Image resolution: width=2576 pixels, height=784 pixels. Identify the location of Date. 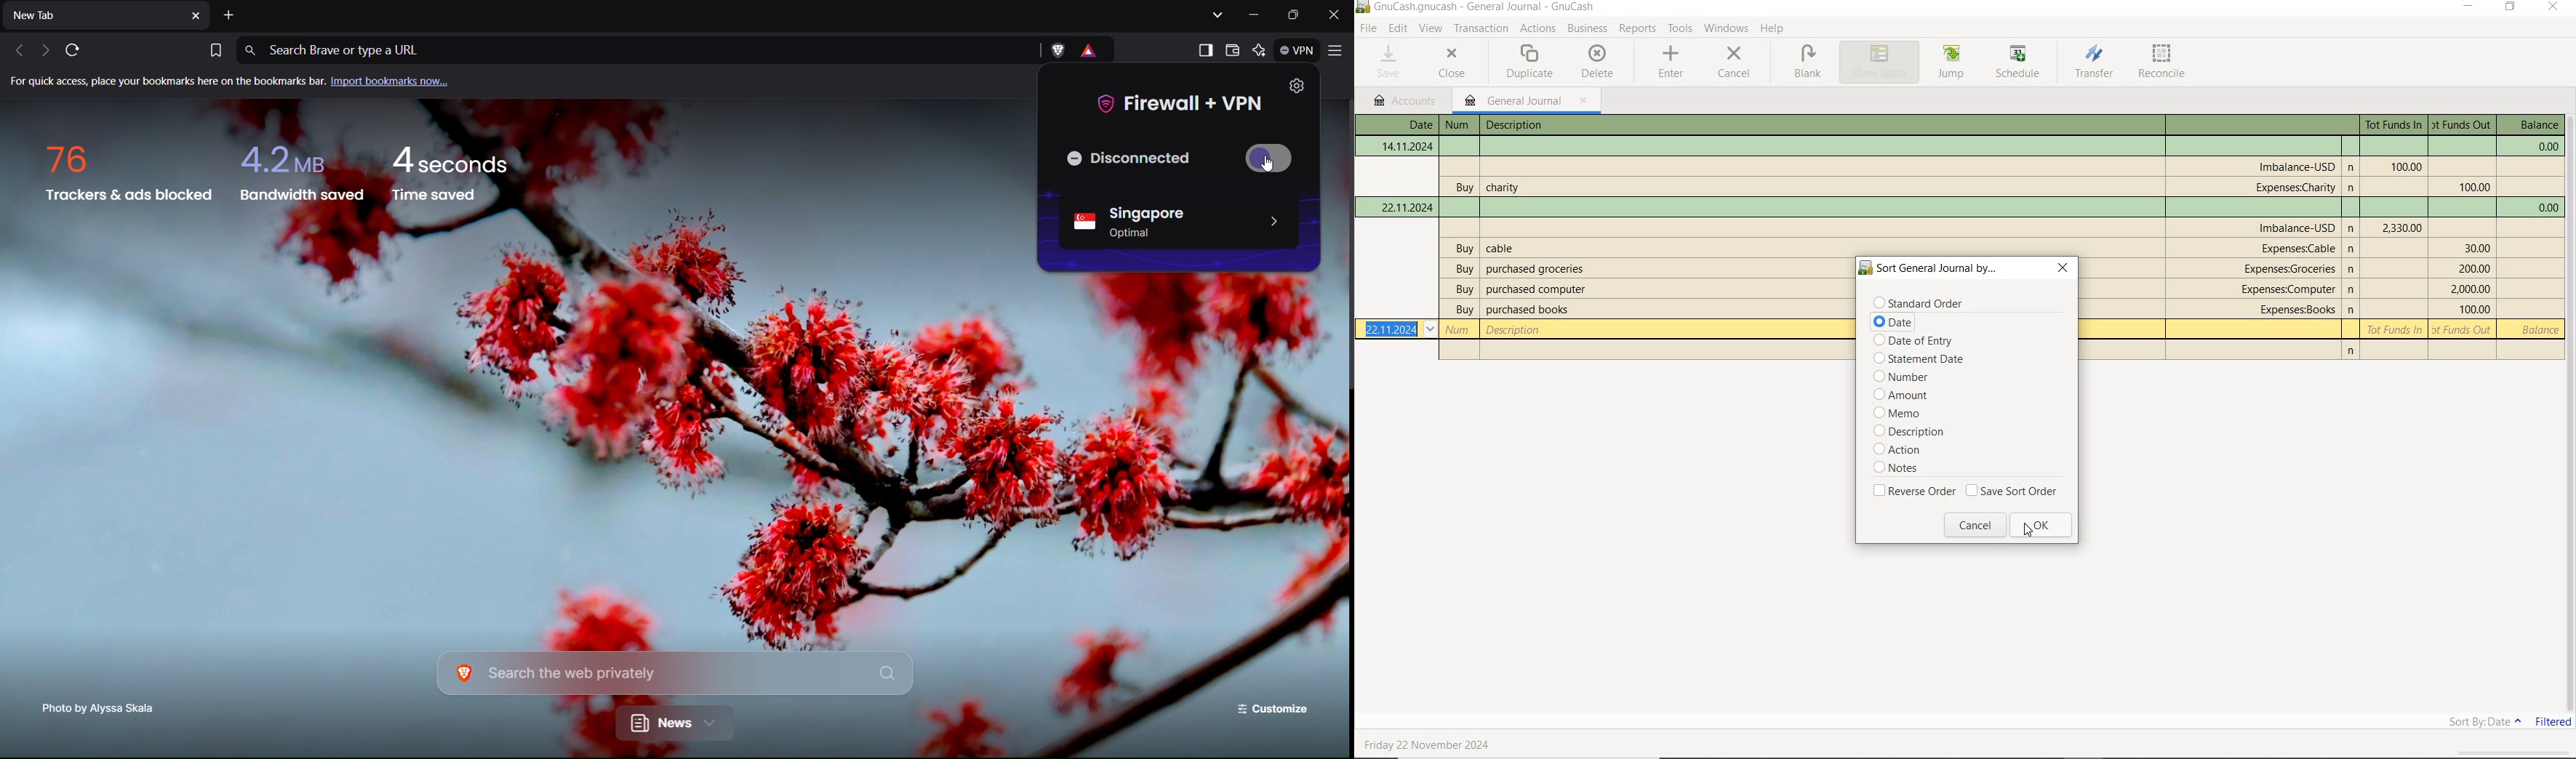
(1414, 124).